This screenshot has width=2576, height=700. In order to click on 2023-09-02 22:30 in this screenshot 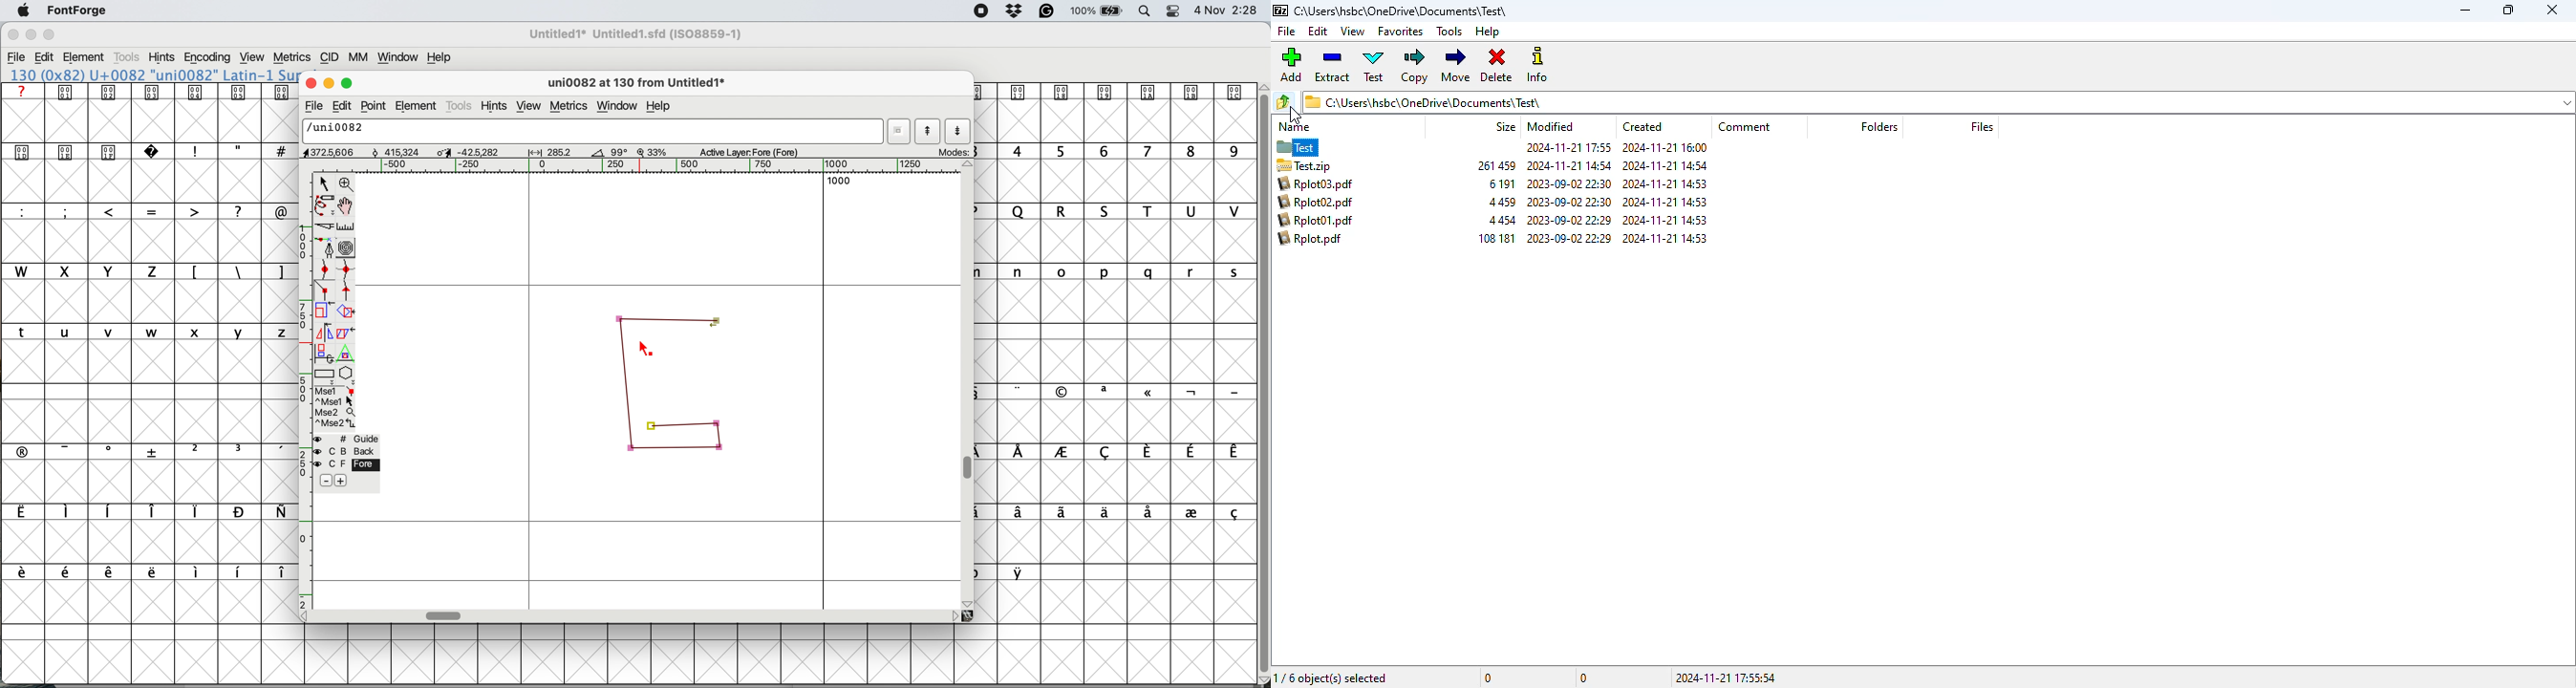, I will do `click(1568, 203)`.